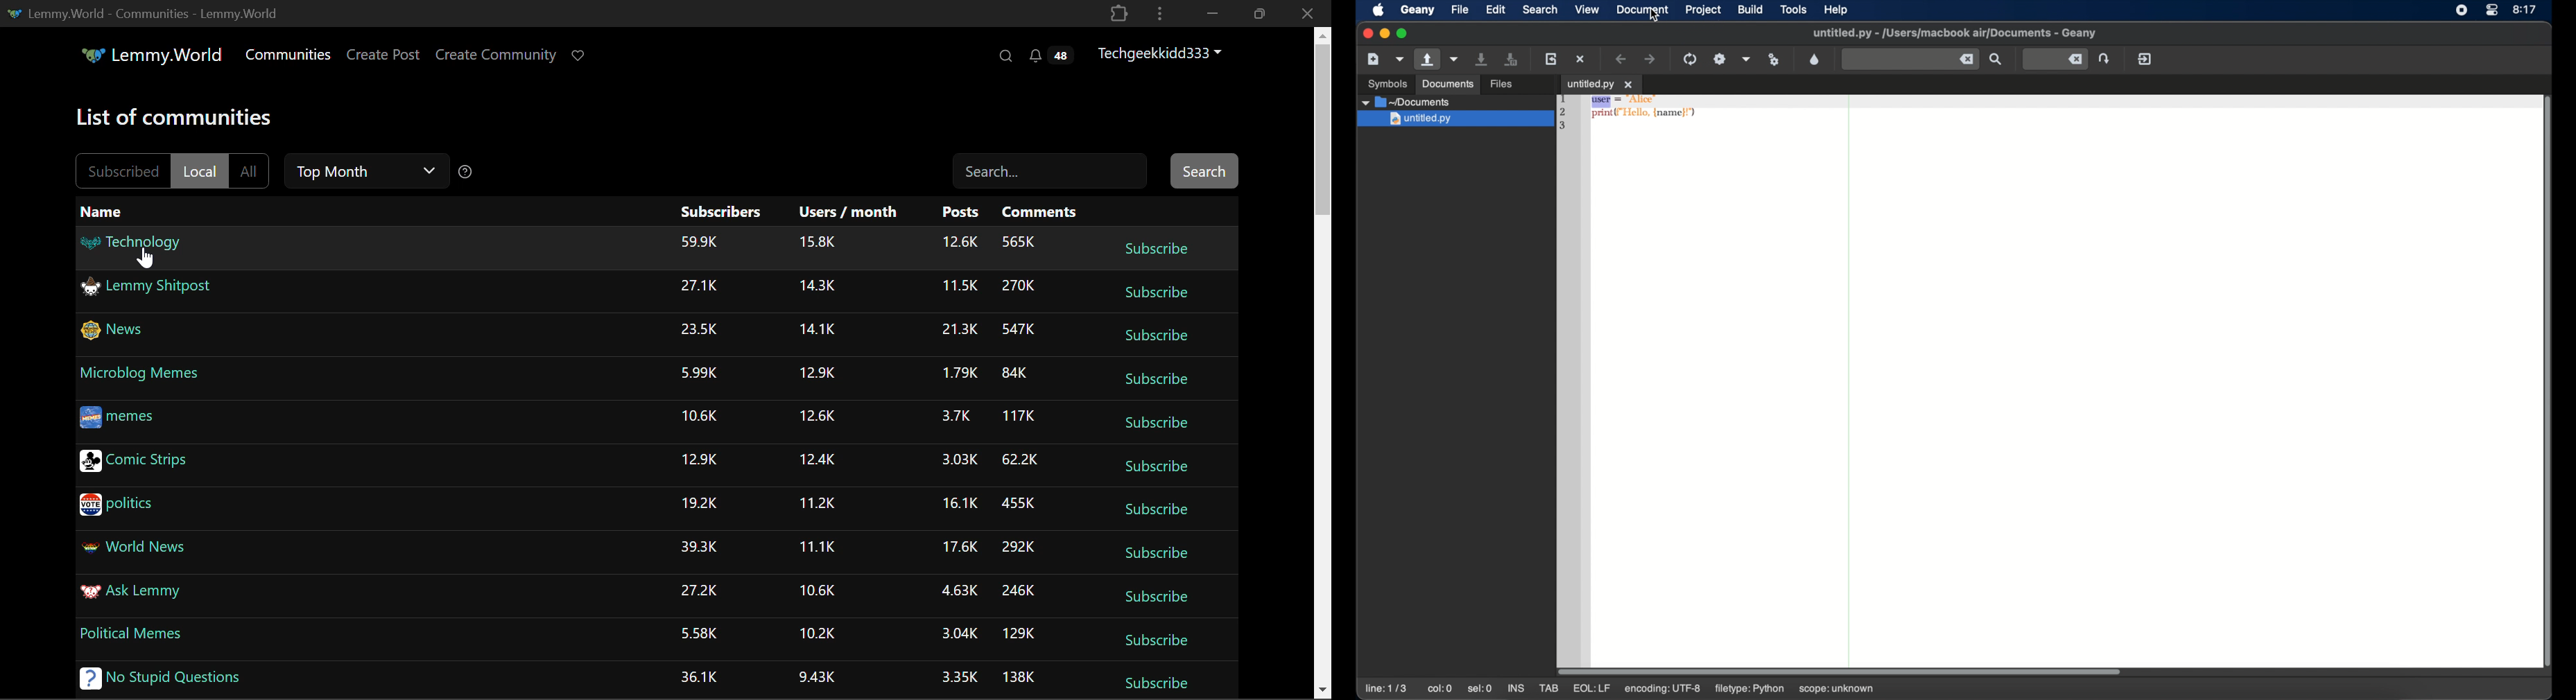  What do you see at coordinates (700, 503) in the screenshot?
I see `Amount ` at bounding box center [700, 503].